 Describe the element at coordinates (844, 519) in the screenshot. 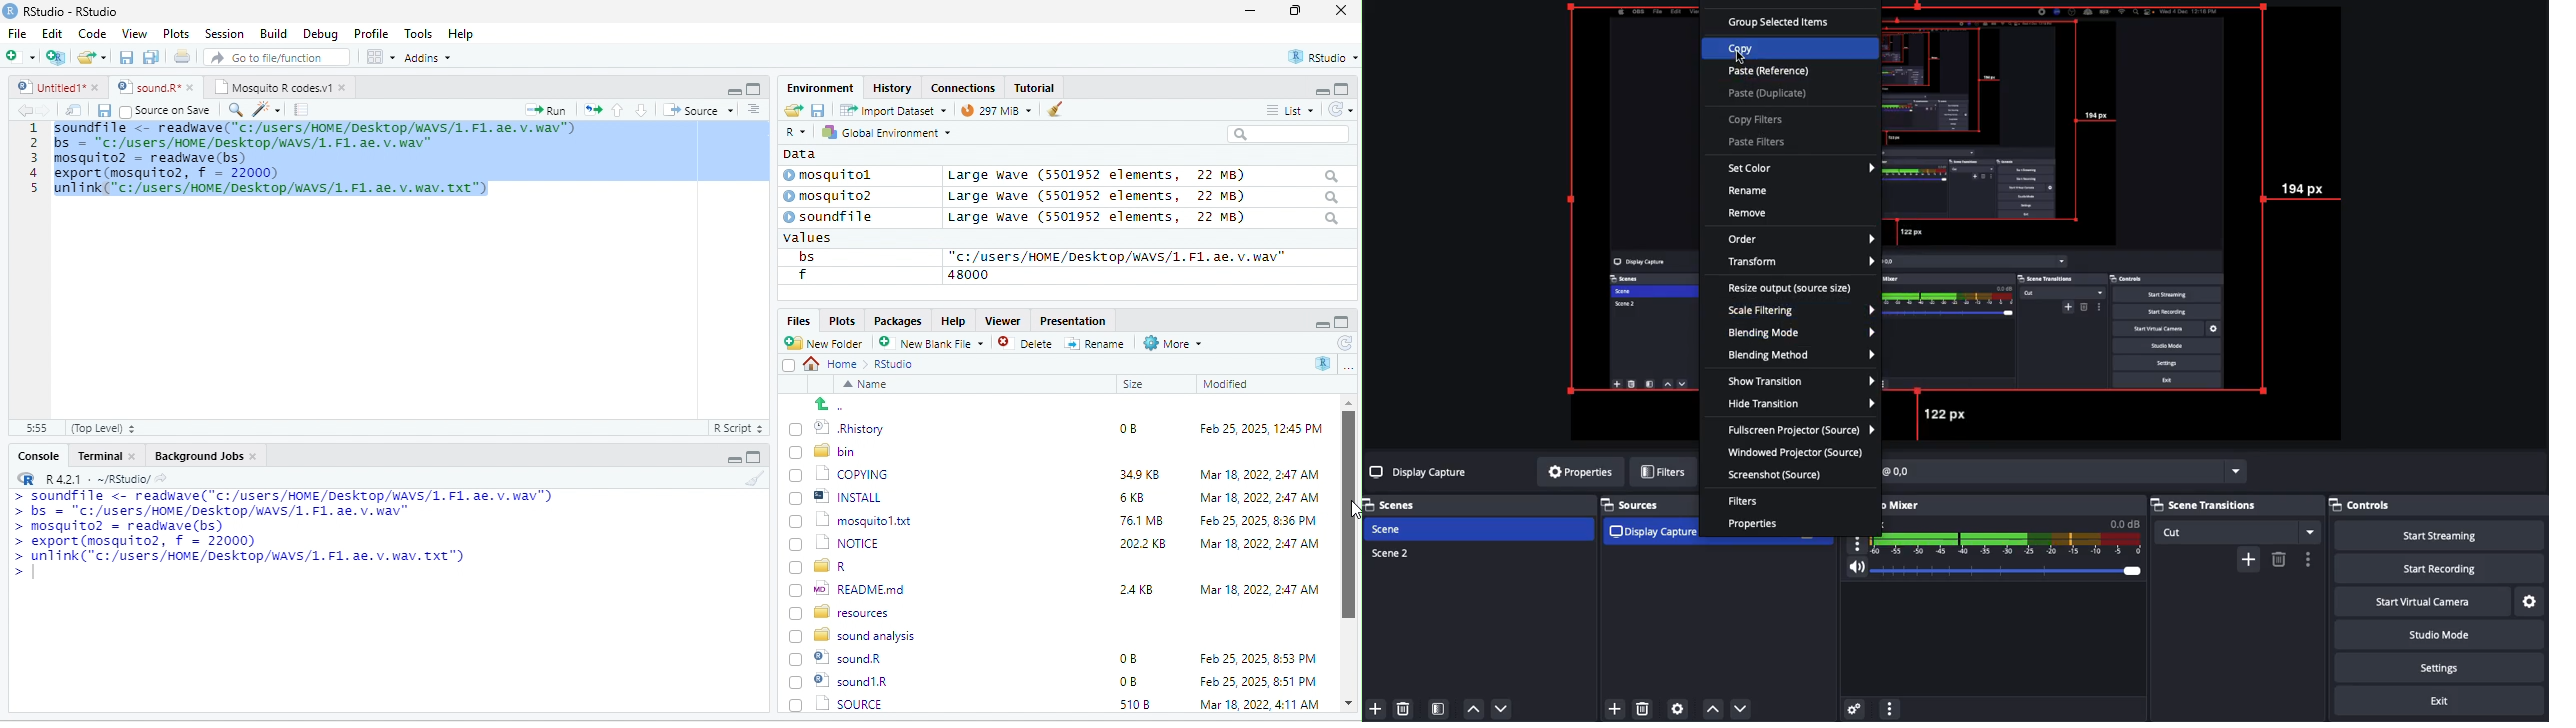

I see `1 mosquitol.txt` at that location.